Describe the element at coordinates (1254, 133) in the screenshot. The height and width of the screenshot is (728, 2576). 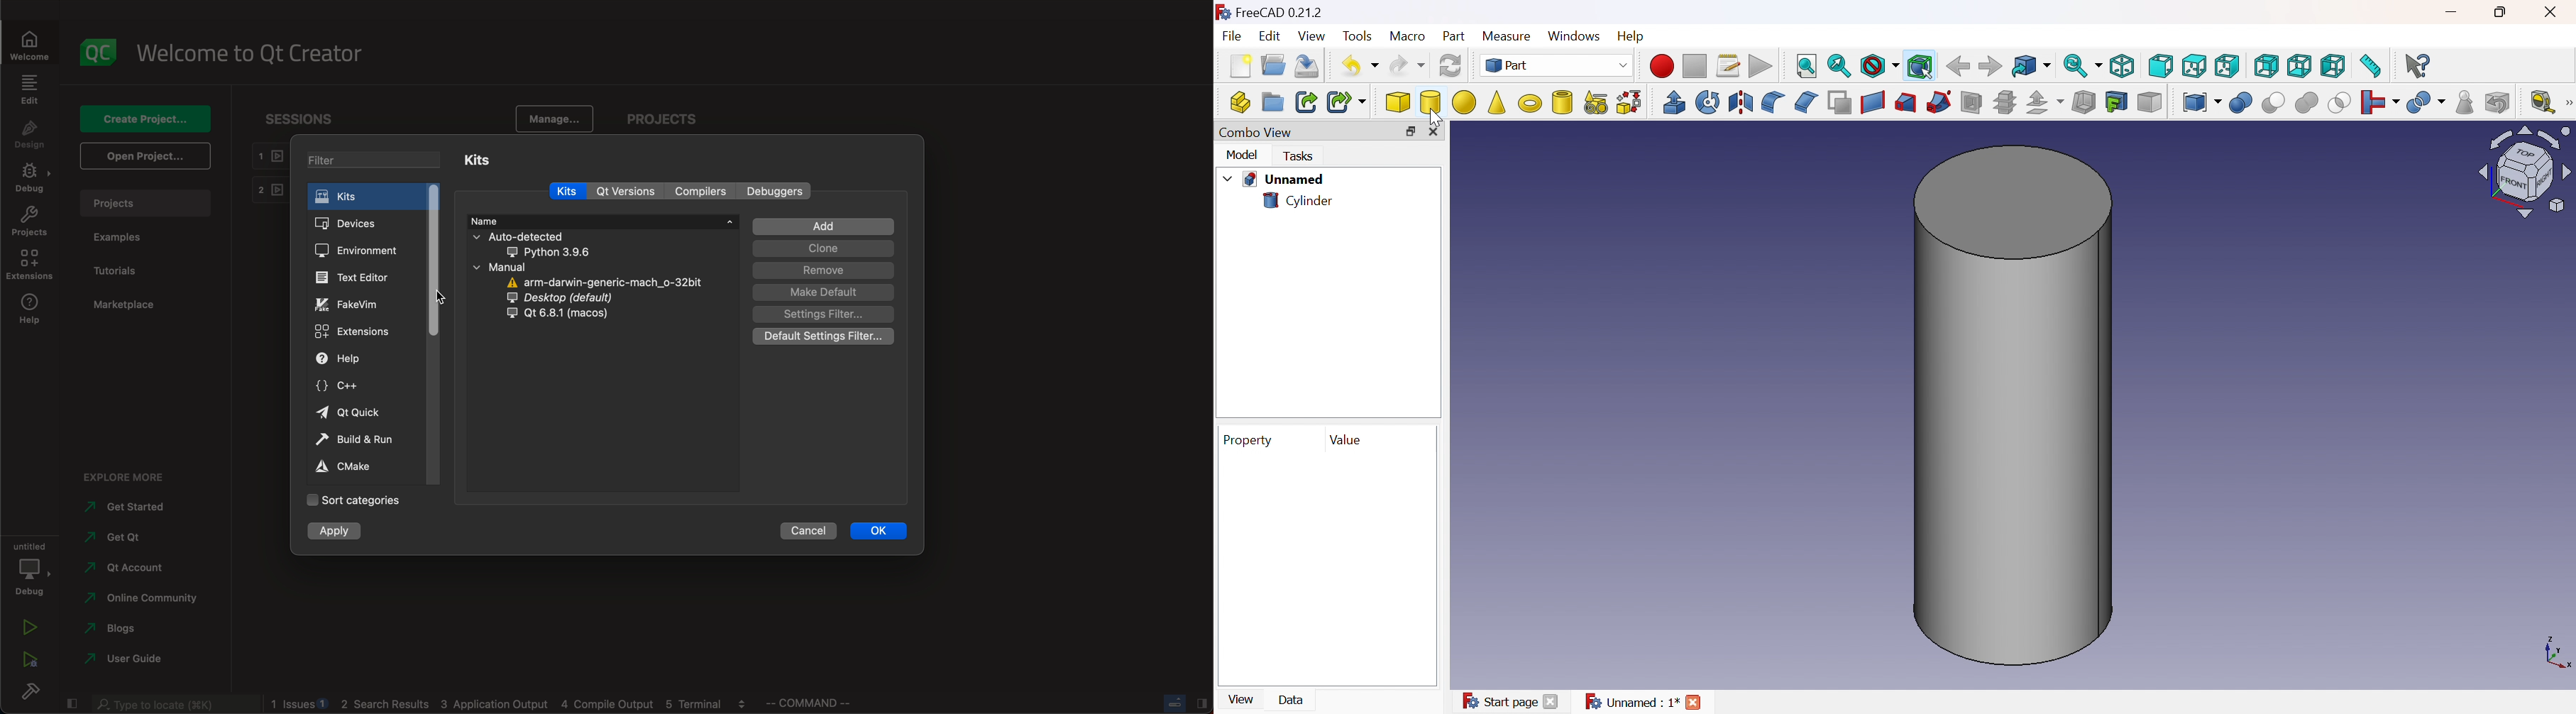
I see `Combo view` at that location.